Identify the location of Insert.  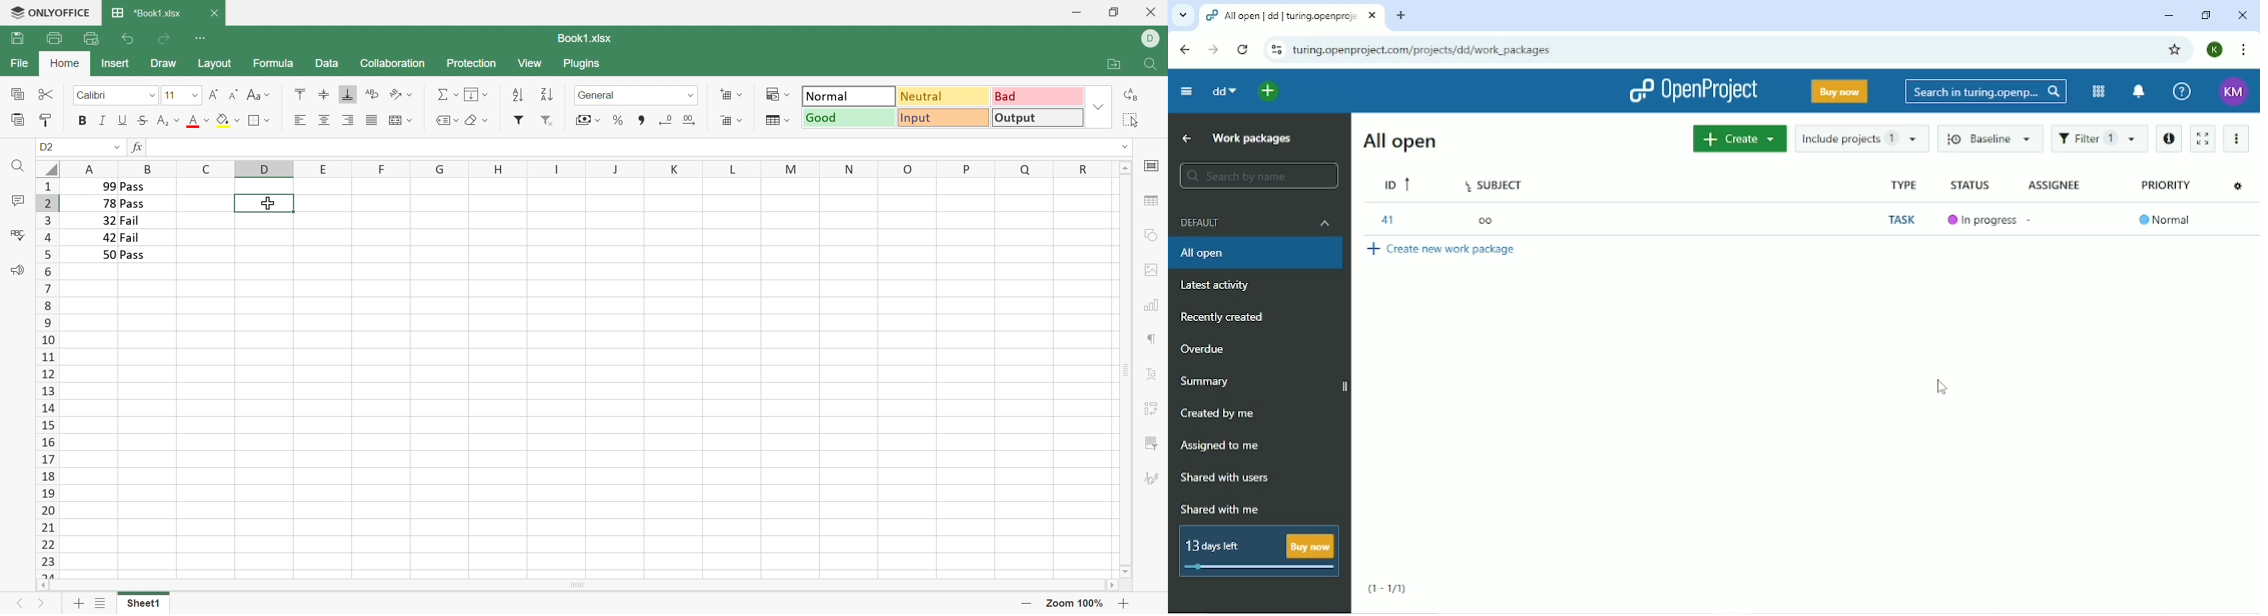
(115, 63).